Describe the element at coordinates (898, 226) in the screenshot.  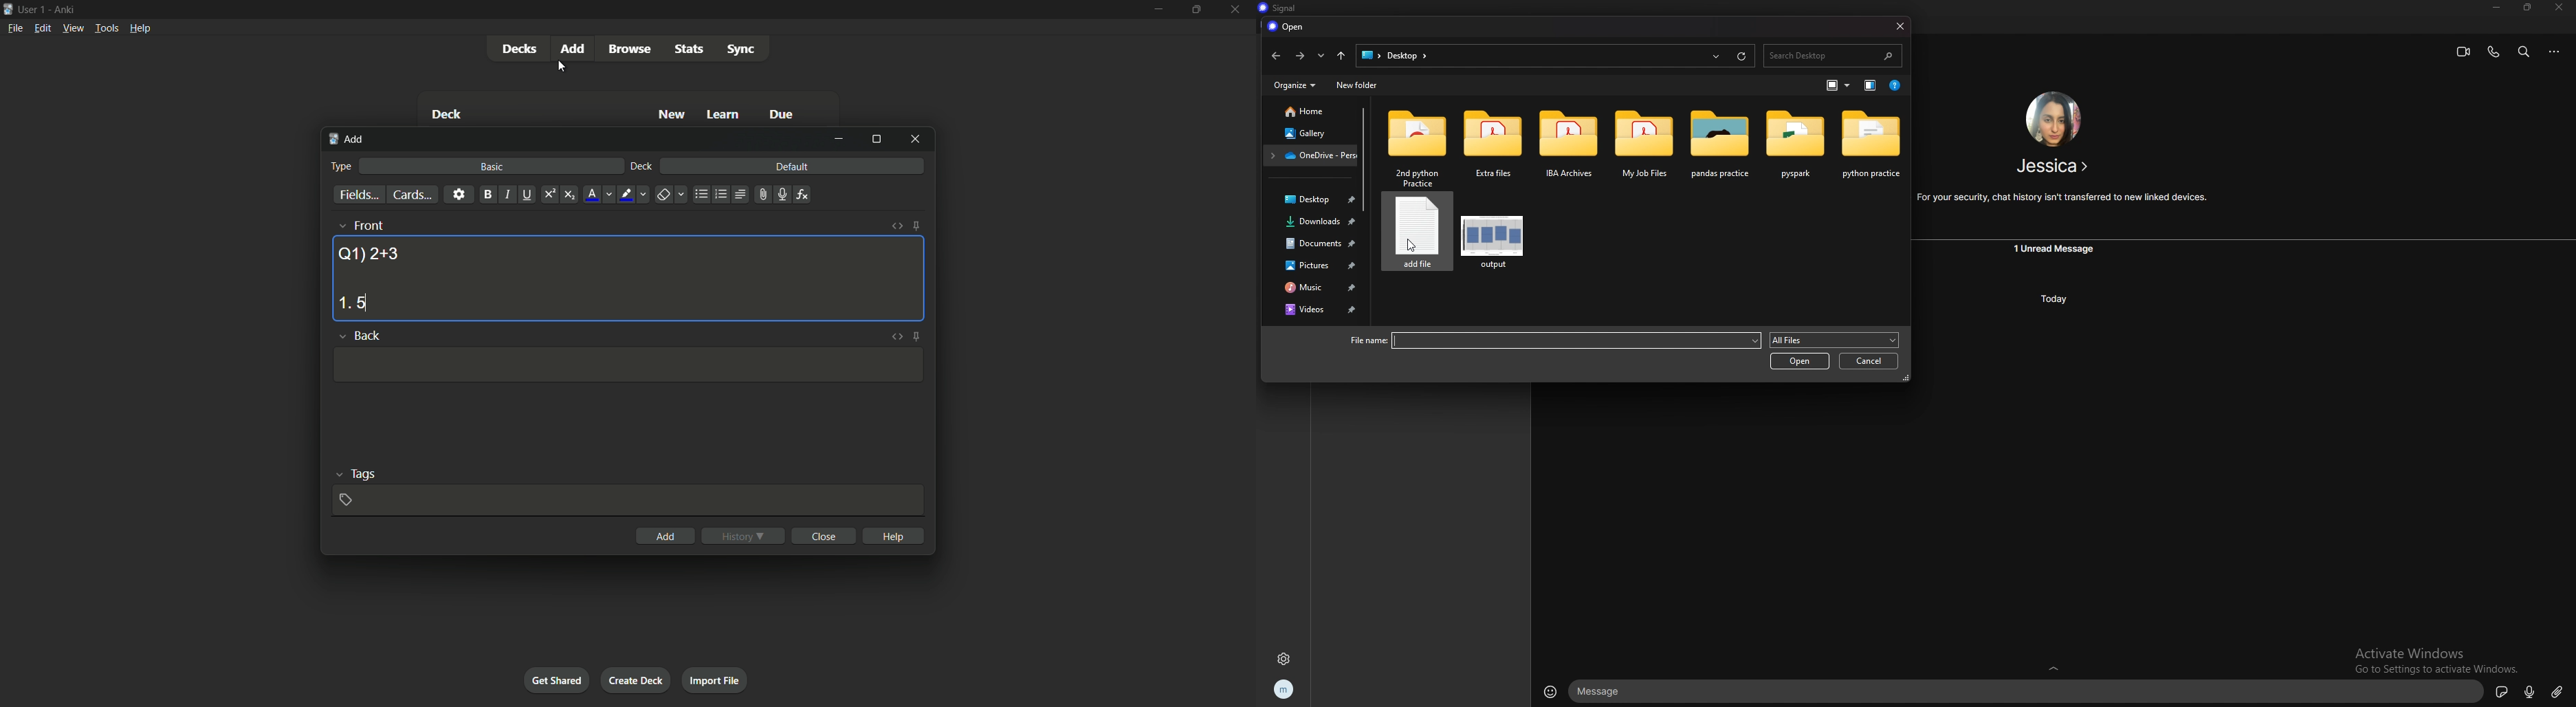
I see `toggle html editor` at that location.